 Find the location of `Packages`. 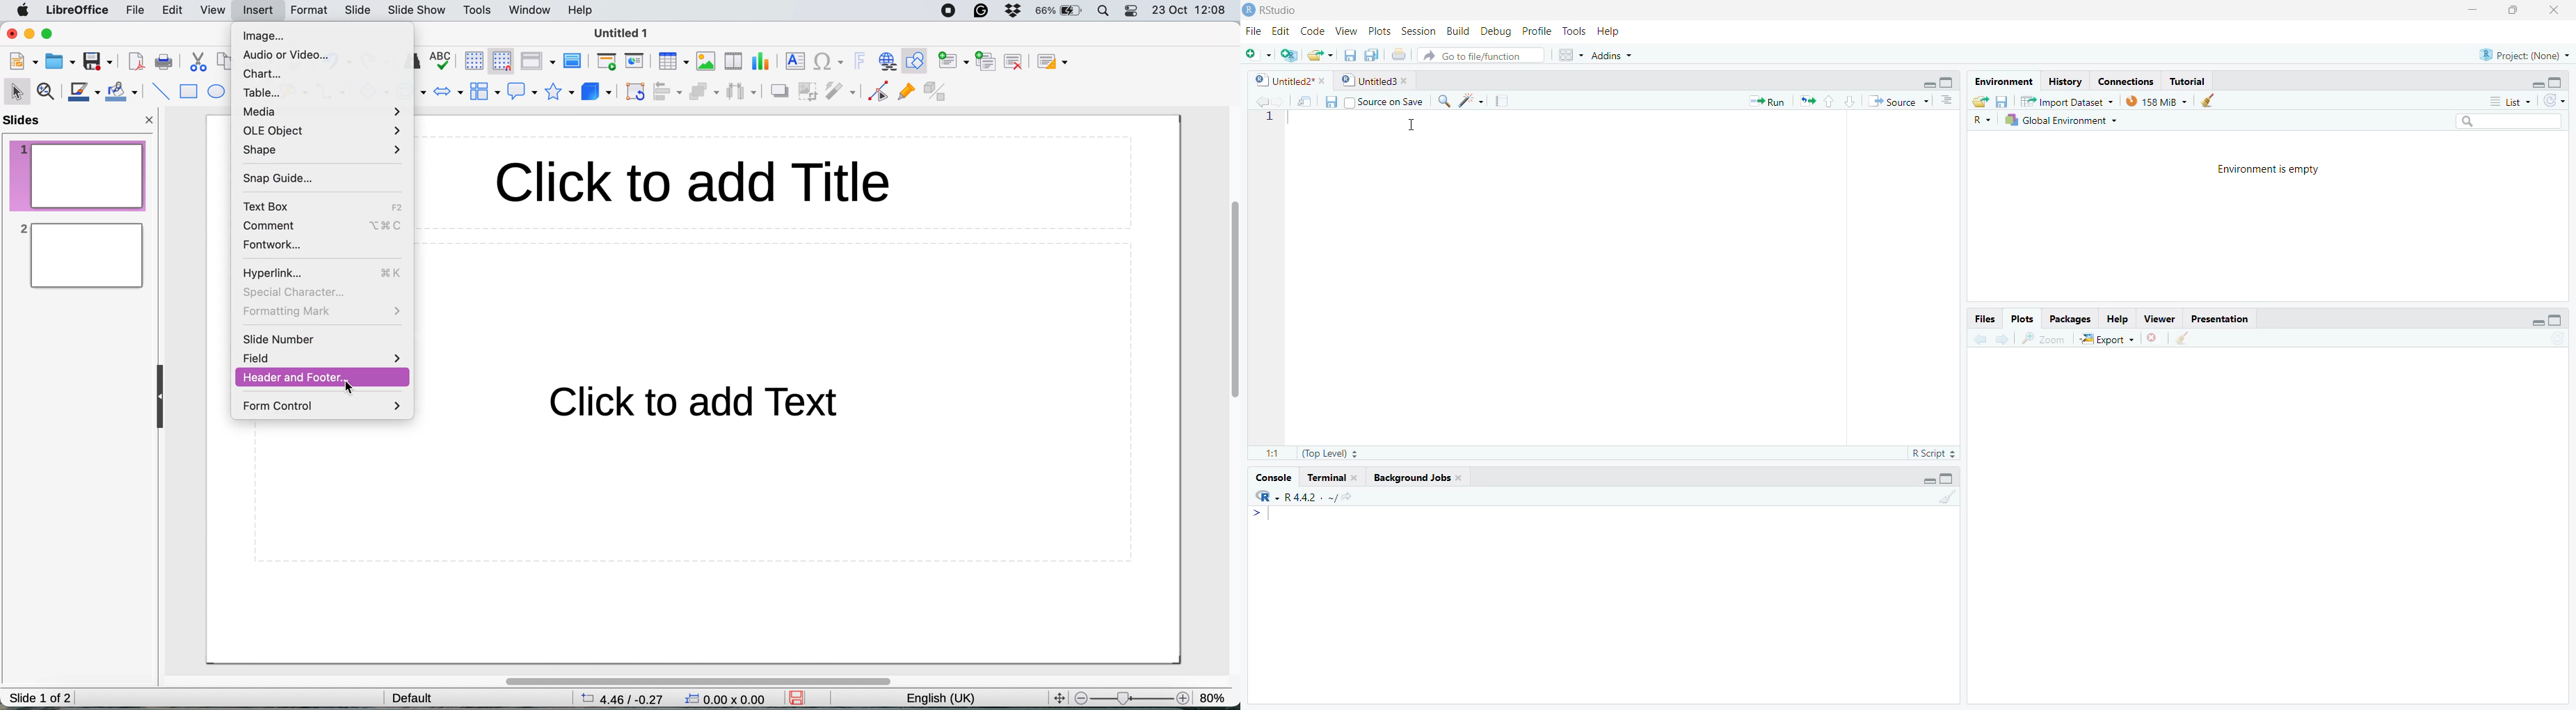

Packages is located at coordinates (2068, 318).